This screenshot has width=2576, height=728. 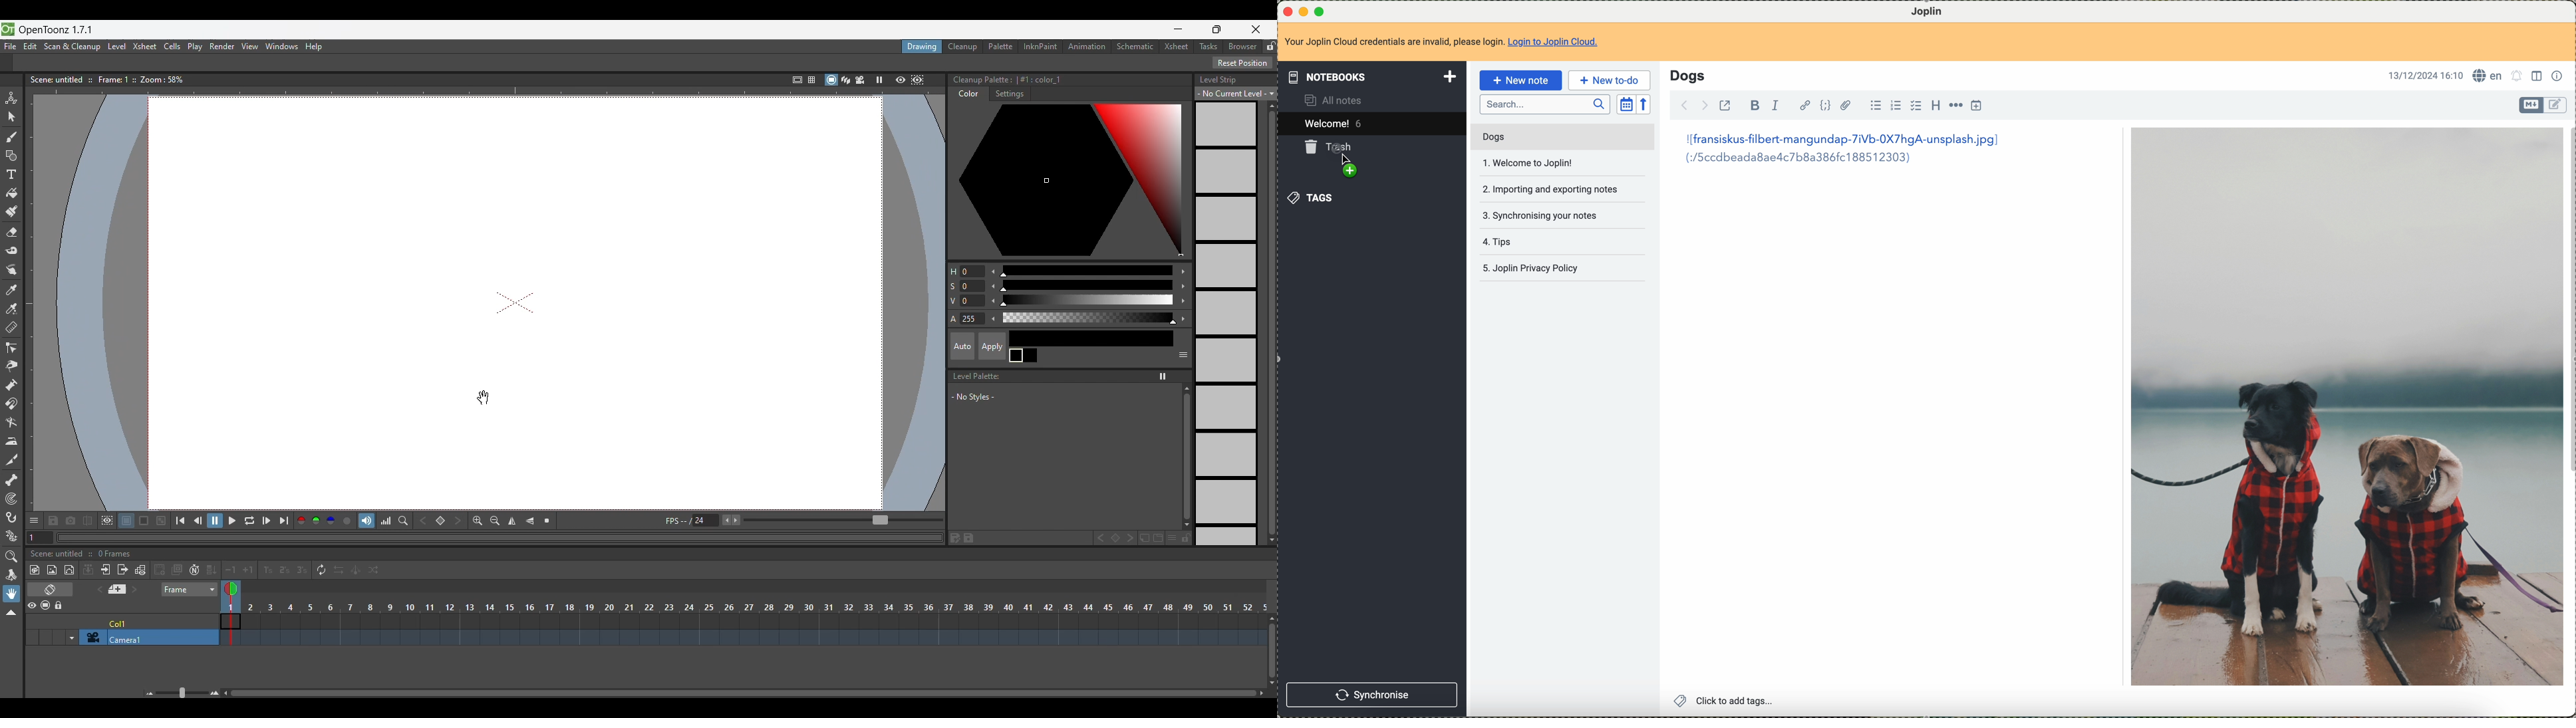 What do you see at coordinates (11, 556) in the screenshot?
I see `Zoom tool` at bounding box center [11, 556].